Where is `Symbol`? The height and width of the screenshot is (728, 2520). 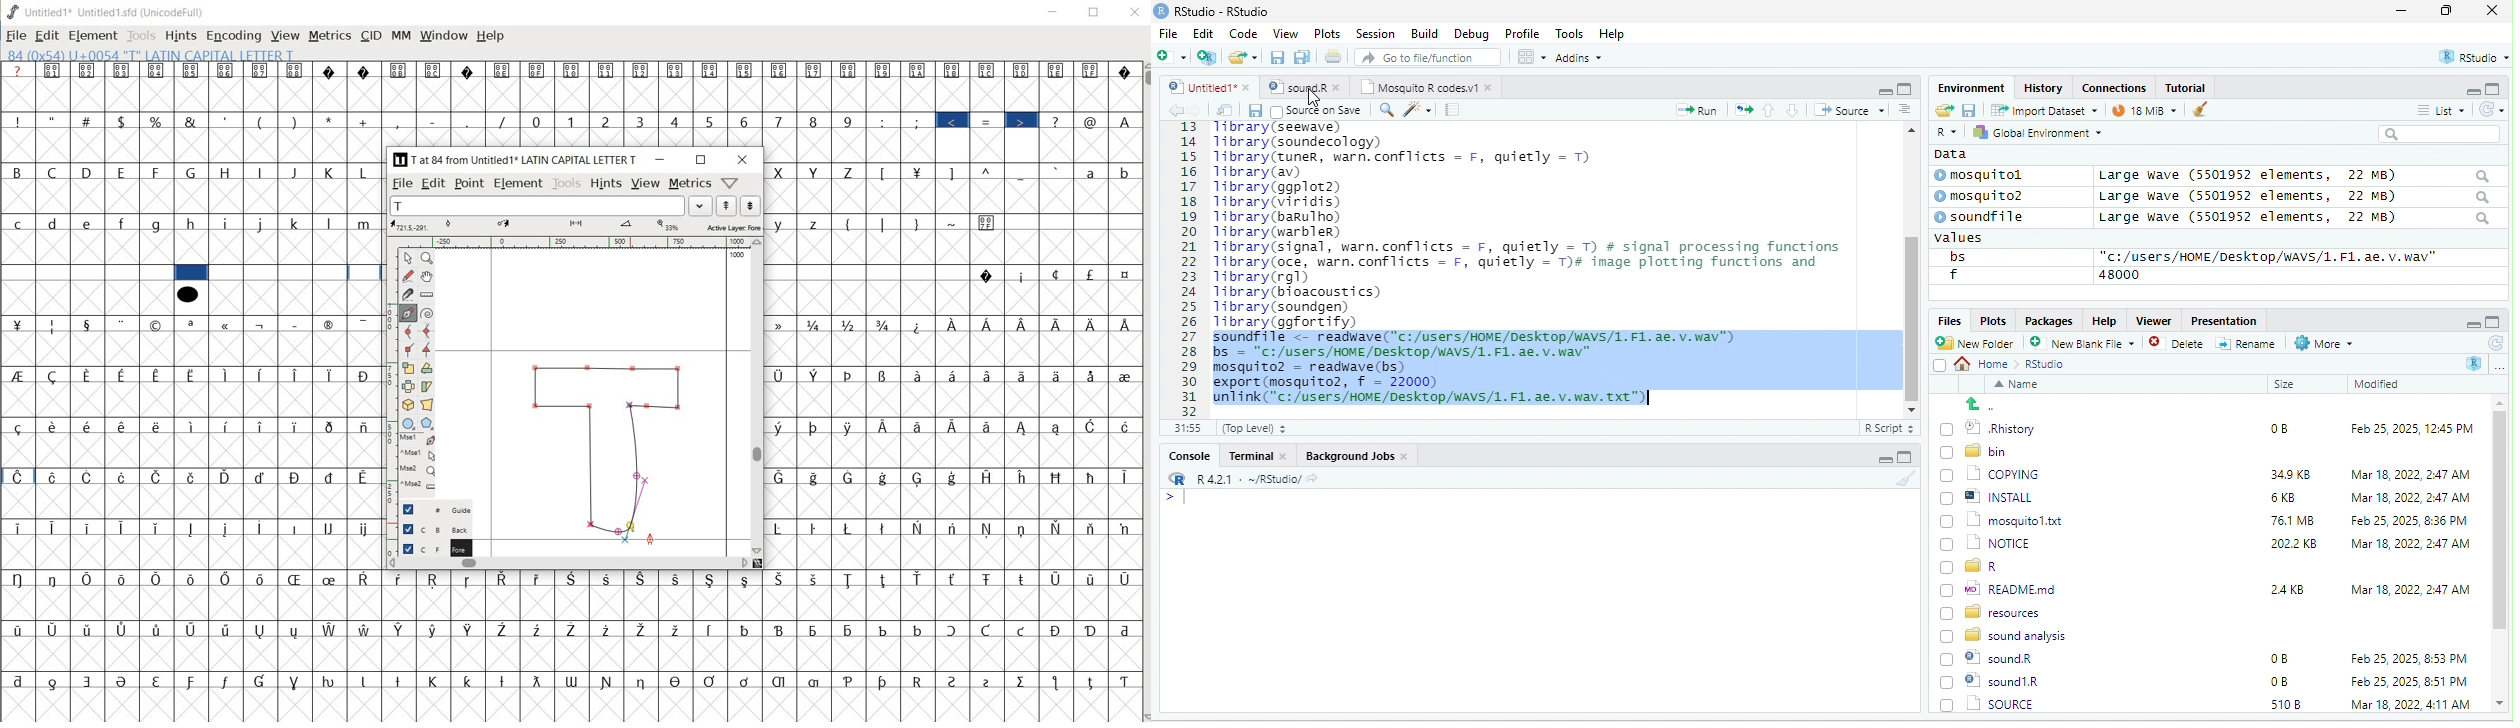
Symbol is located at coordinates (194, 580).